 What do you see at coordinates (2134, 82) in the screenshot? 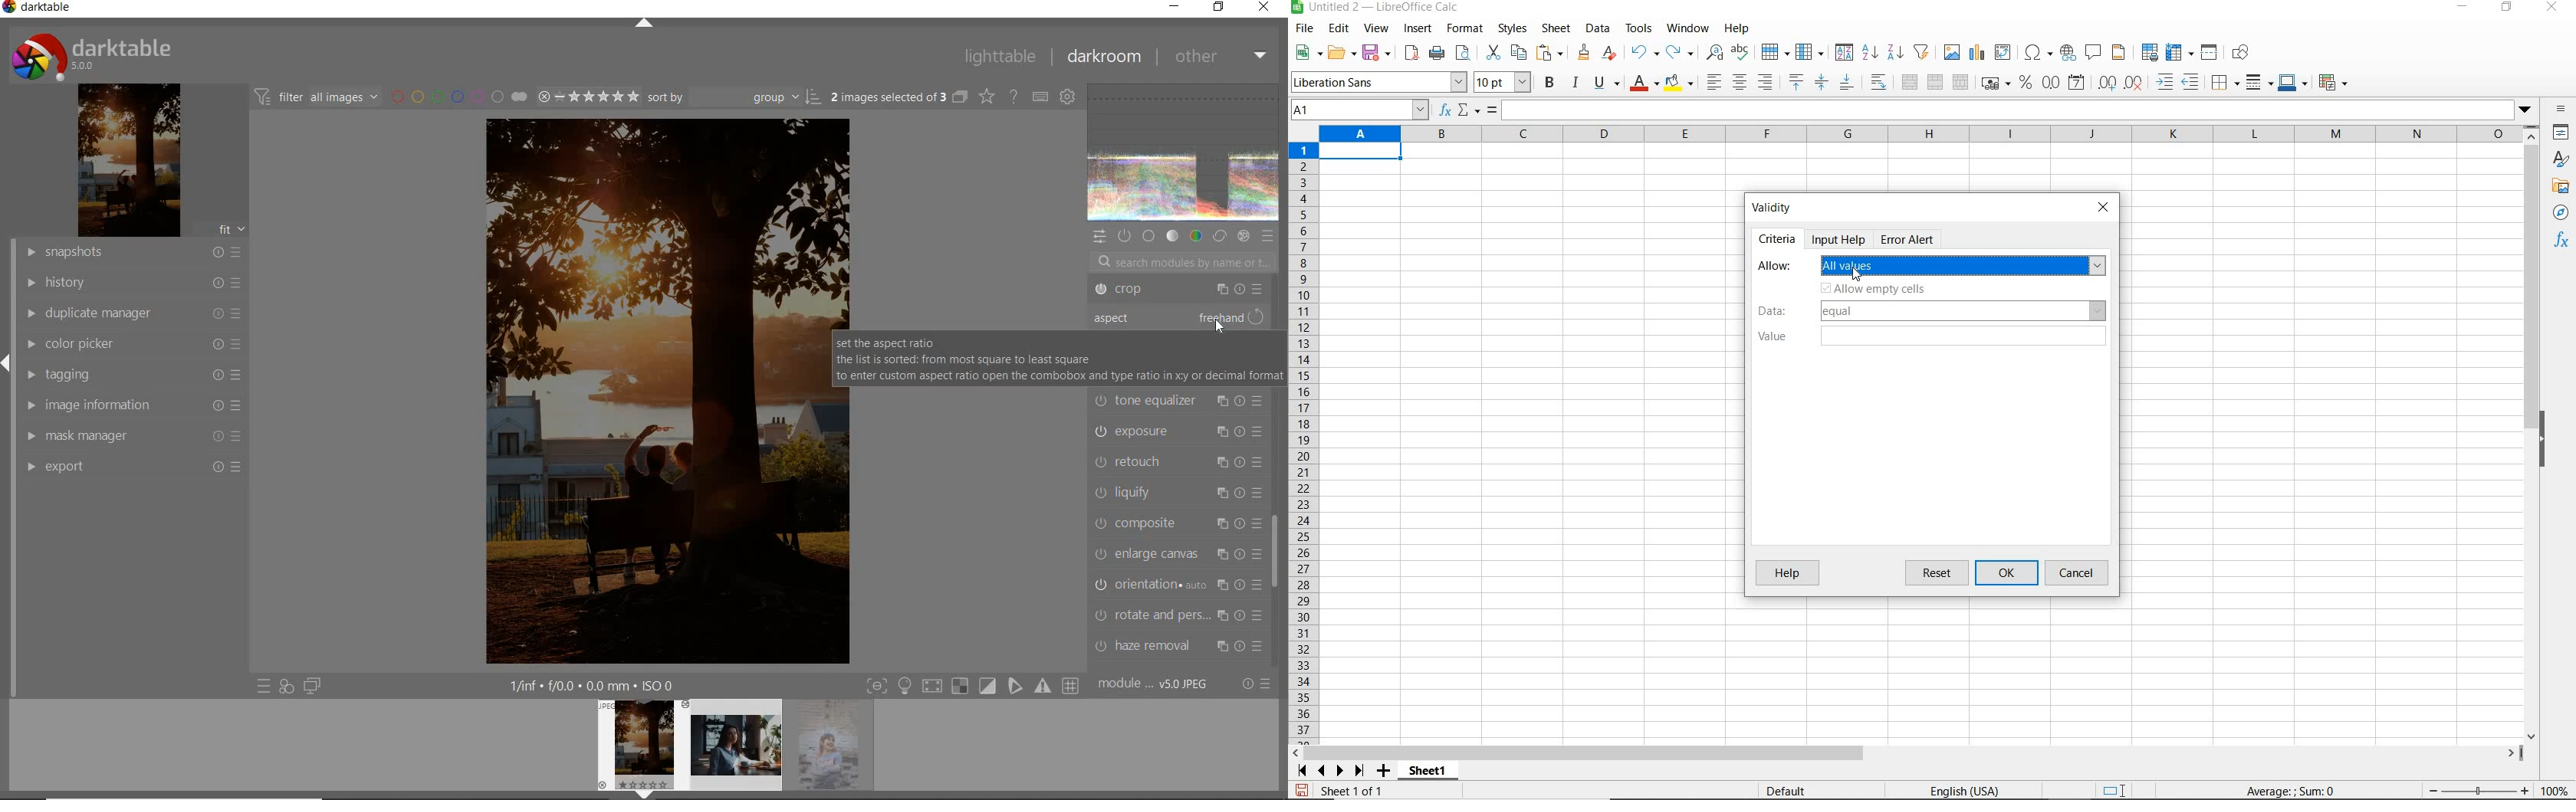
I see `delete decimal place` at bounding box center [2134, 82].